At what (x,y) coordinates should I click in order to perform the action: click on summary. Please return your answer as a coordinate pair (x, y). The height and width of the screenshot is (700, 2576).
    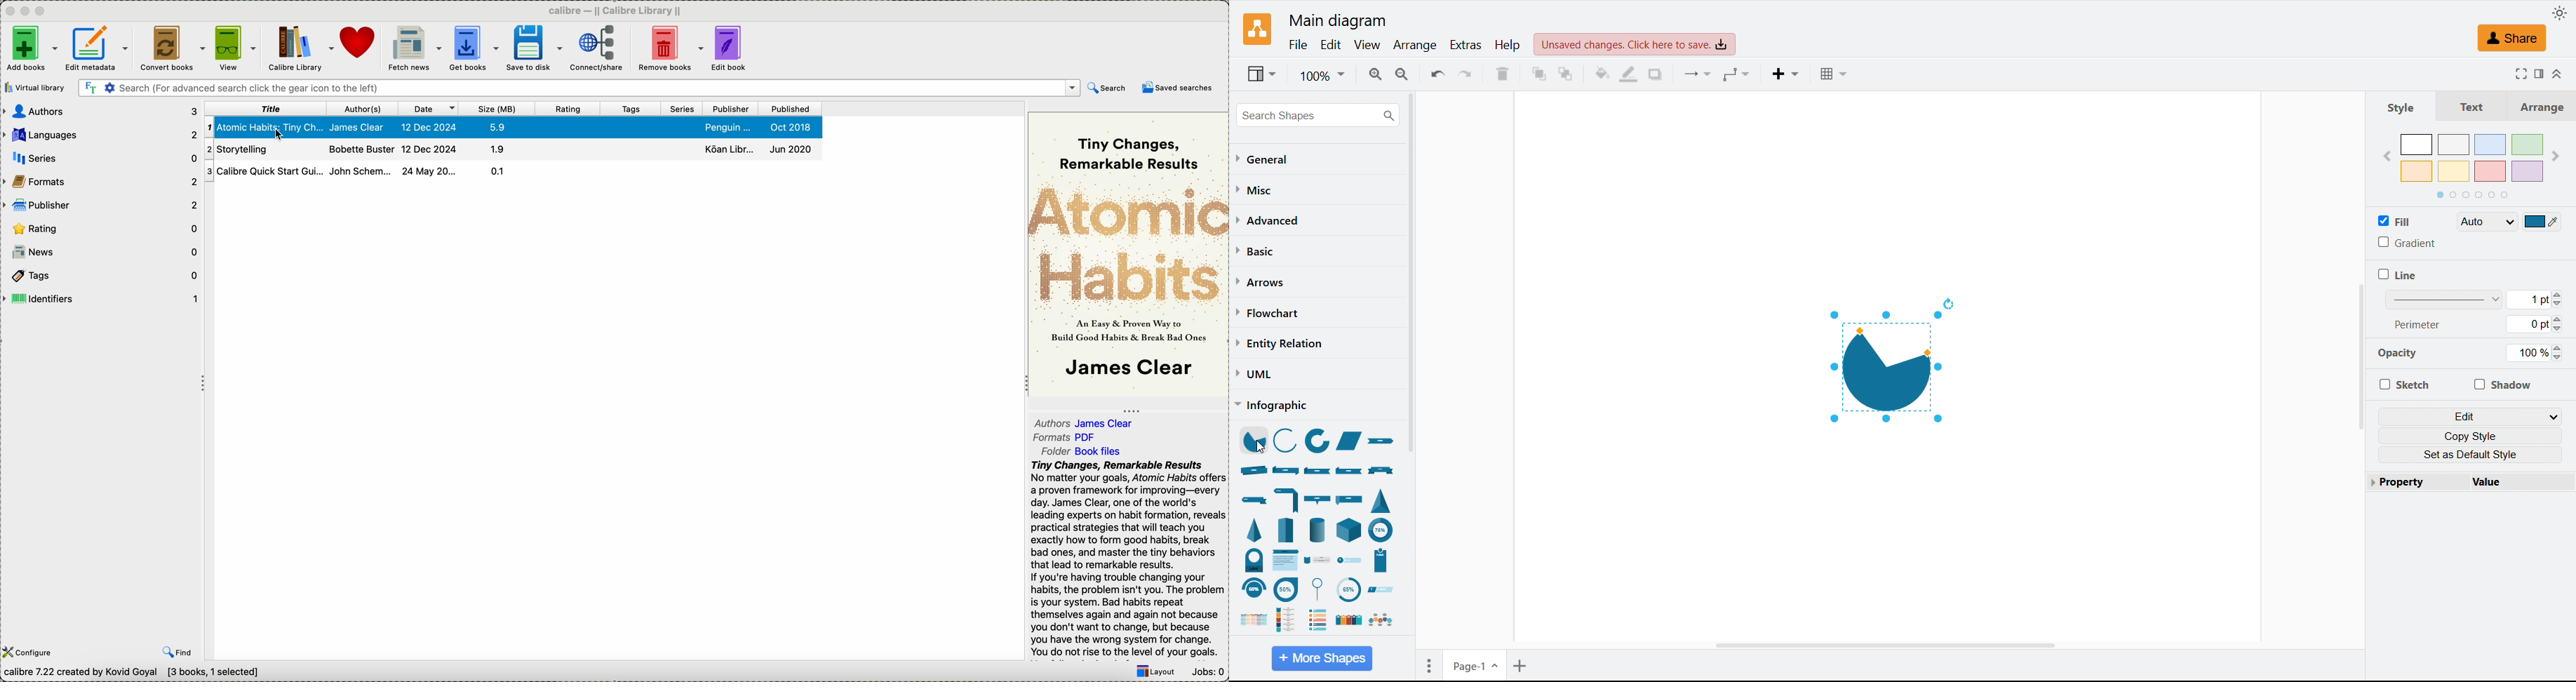
    Looking at the image, I should click on (1128, 559).